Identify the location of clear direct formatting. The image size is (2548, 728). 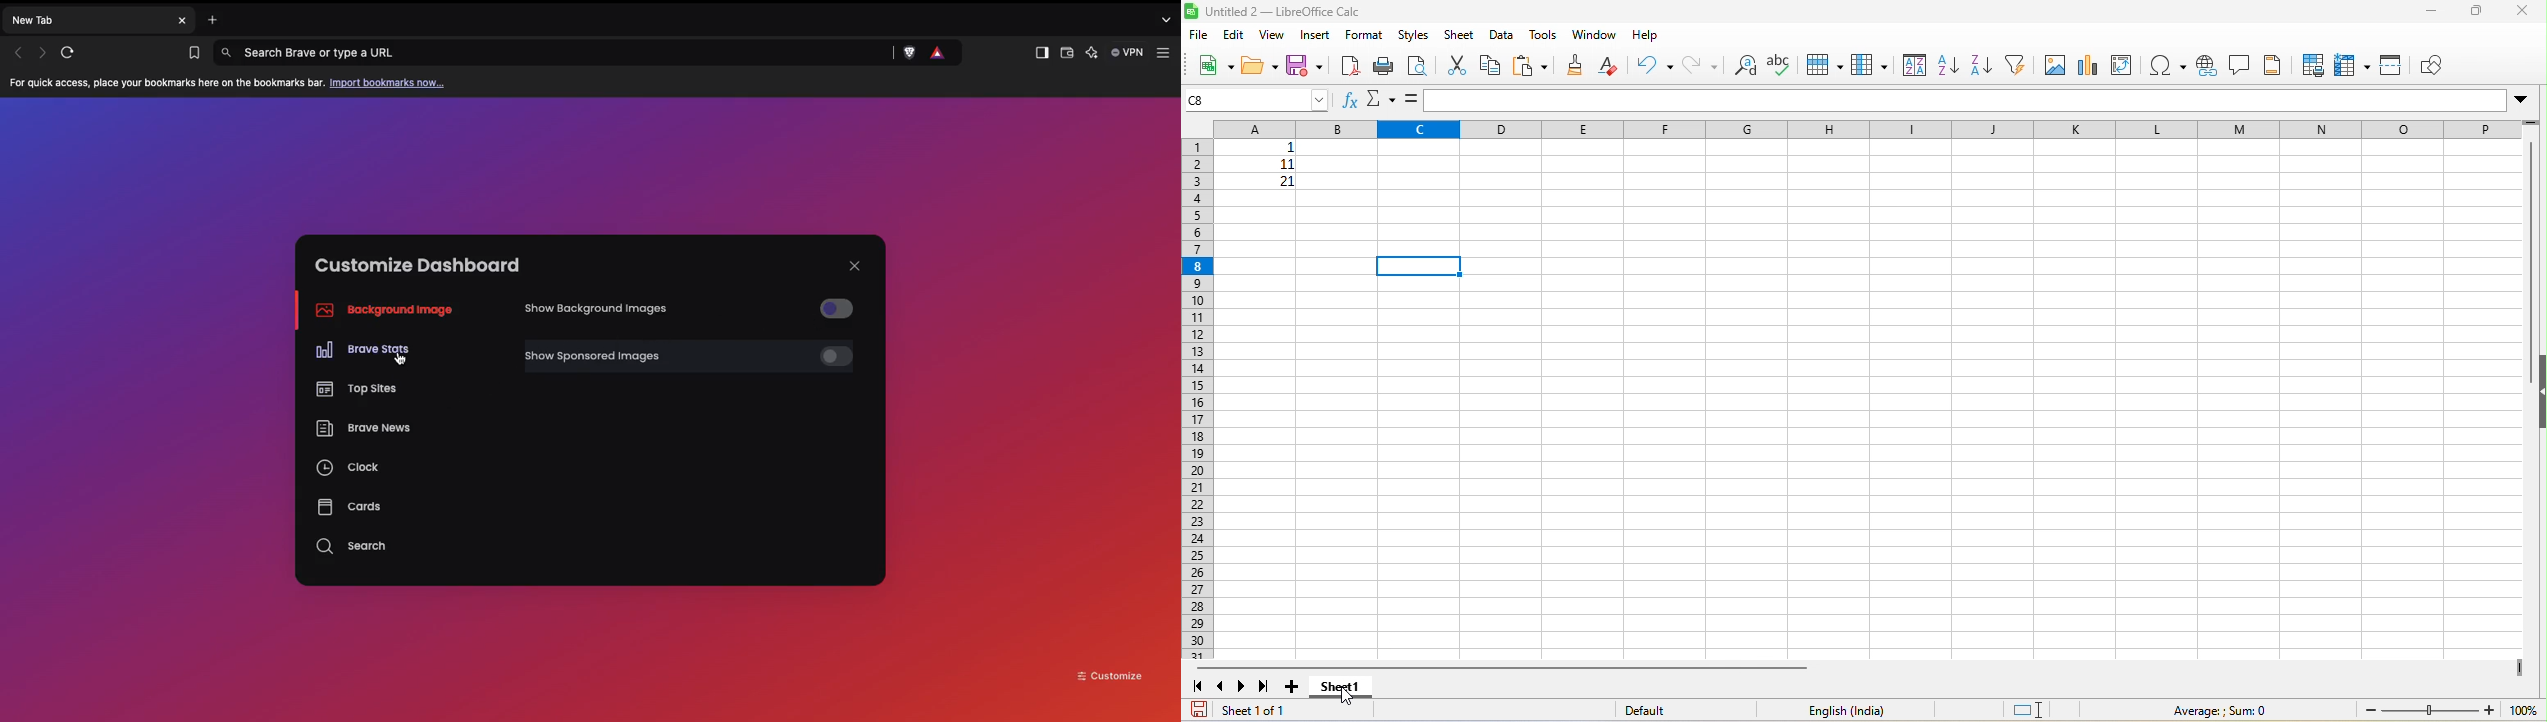
(1613, 66).